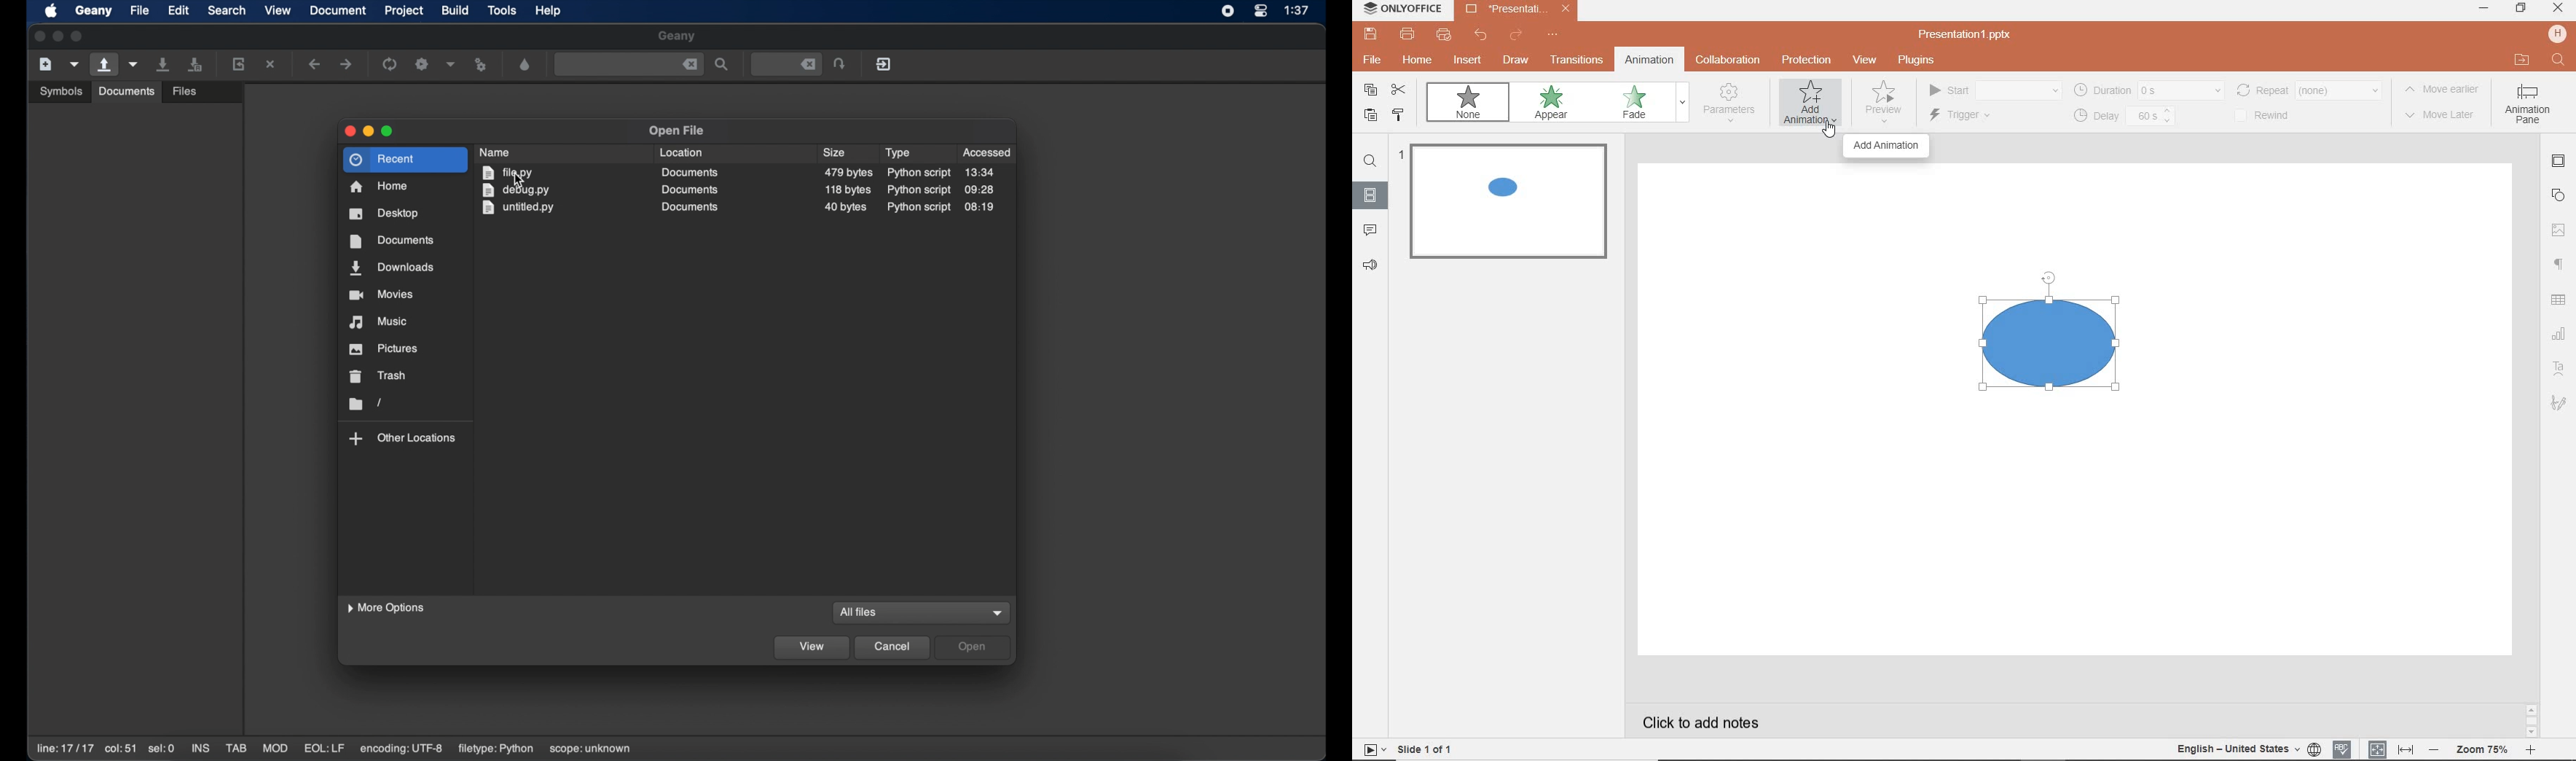  What do you see at coordinates (1370, 34) in the screenshot?
I see `save` at bounding box center [1370, 34].